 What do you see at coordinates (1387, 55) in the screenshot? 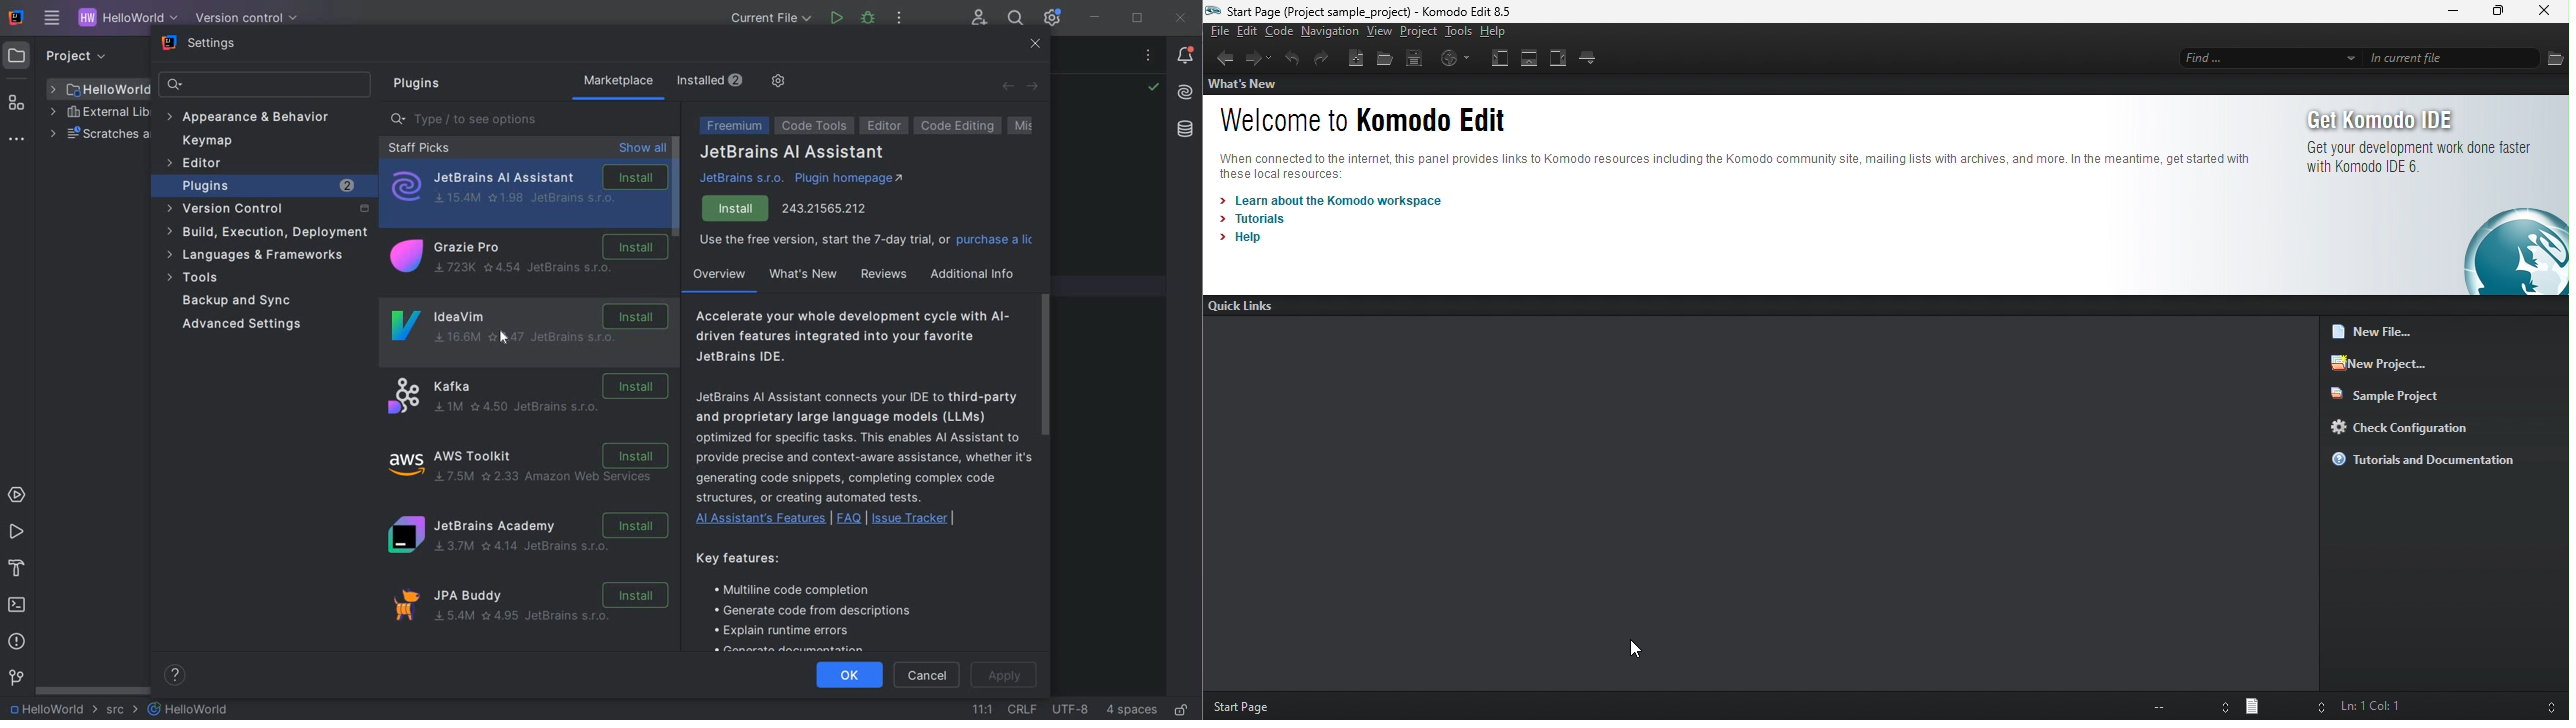
I see `open` at bounding box center [1387, 55].